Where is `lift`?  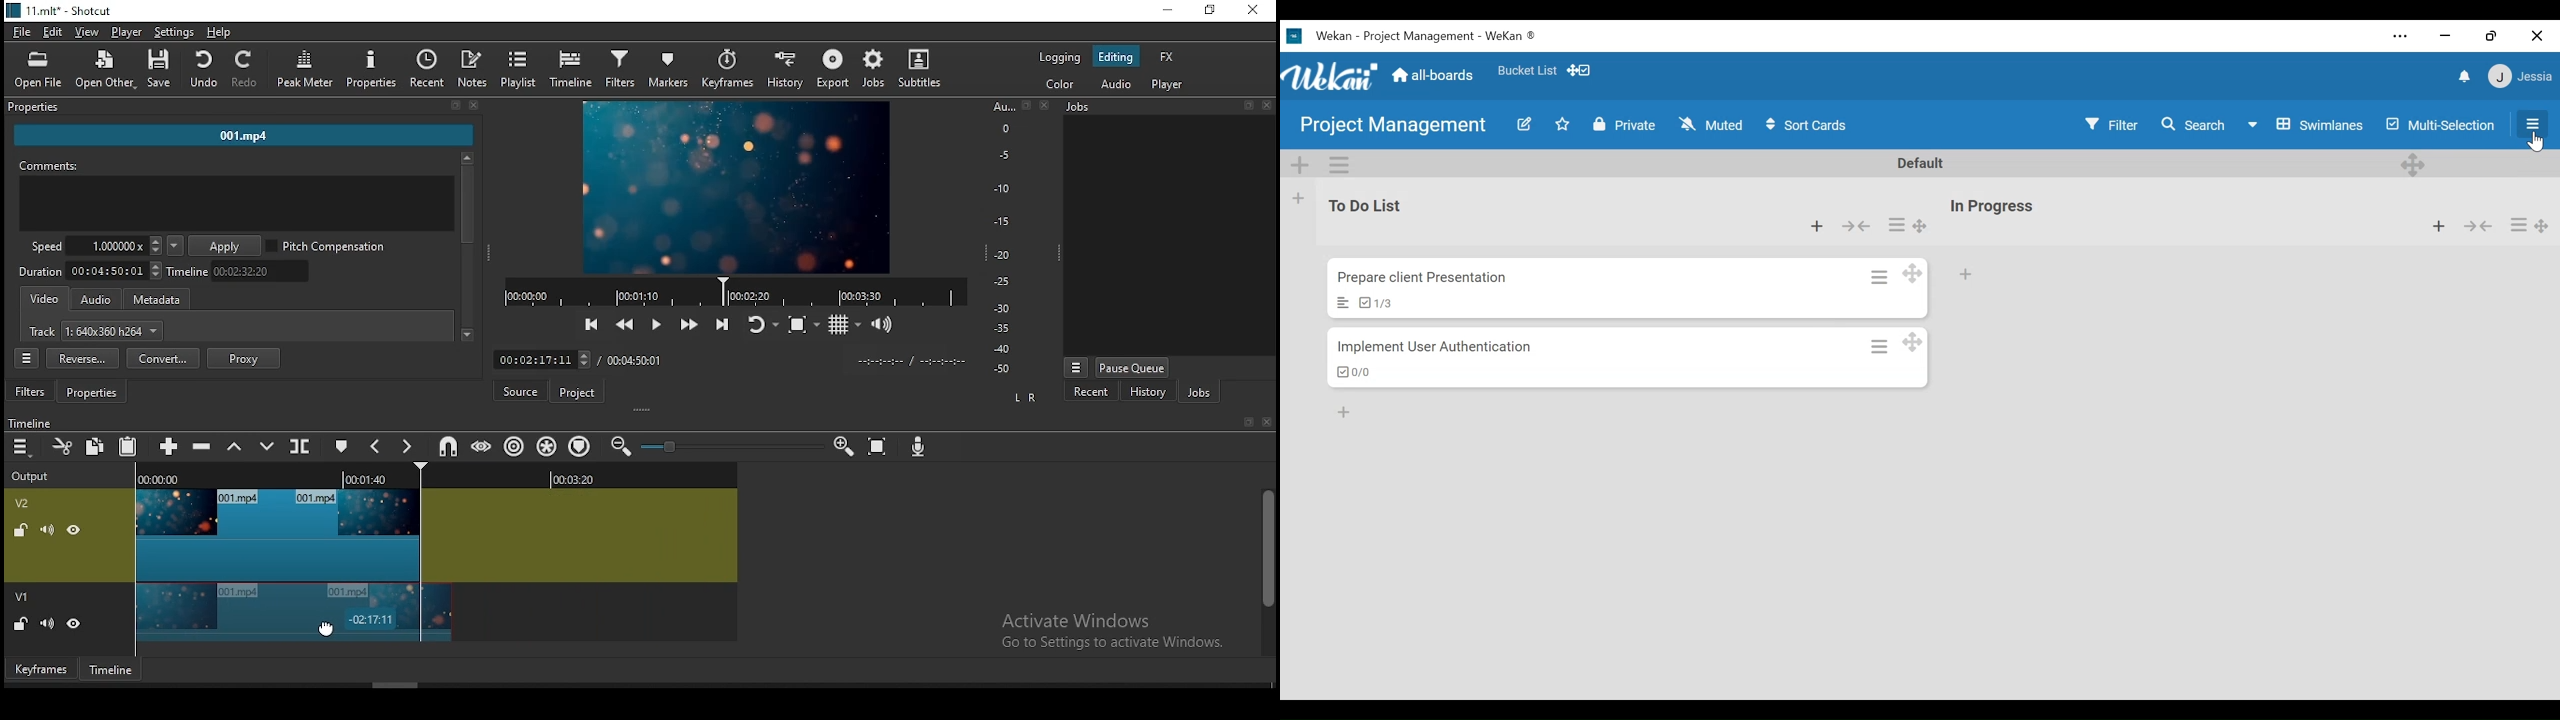
lift is located at coordinates (232, 447).